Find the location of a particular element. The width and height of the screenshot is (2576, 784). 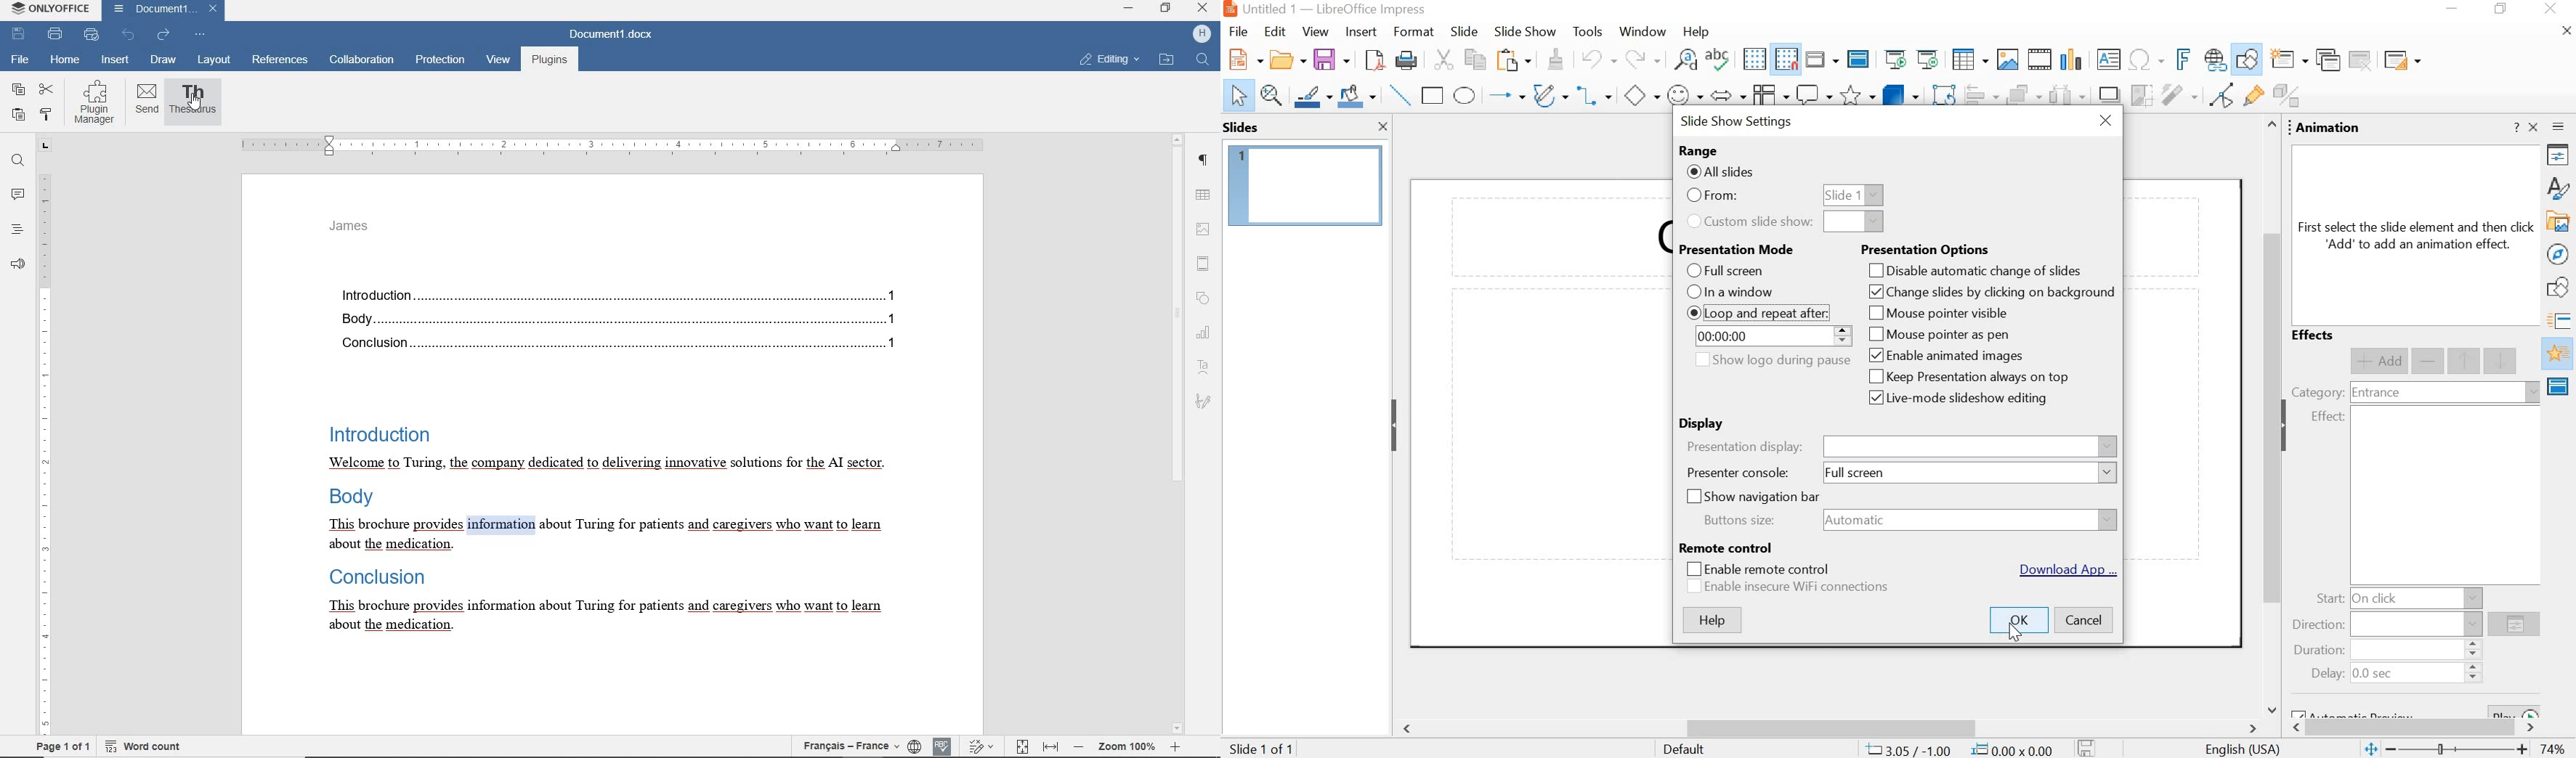

presentation options is located at coordinates (1926, 251).